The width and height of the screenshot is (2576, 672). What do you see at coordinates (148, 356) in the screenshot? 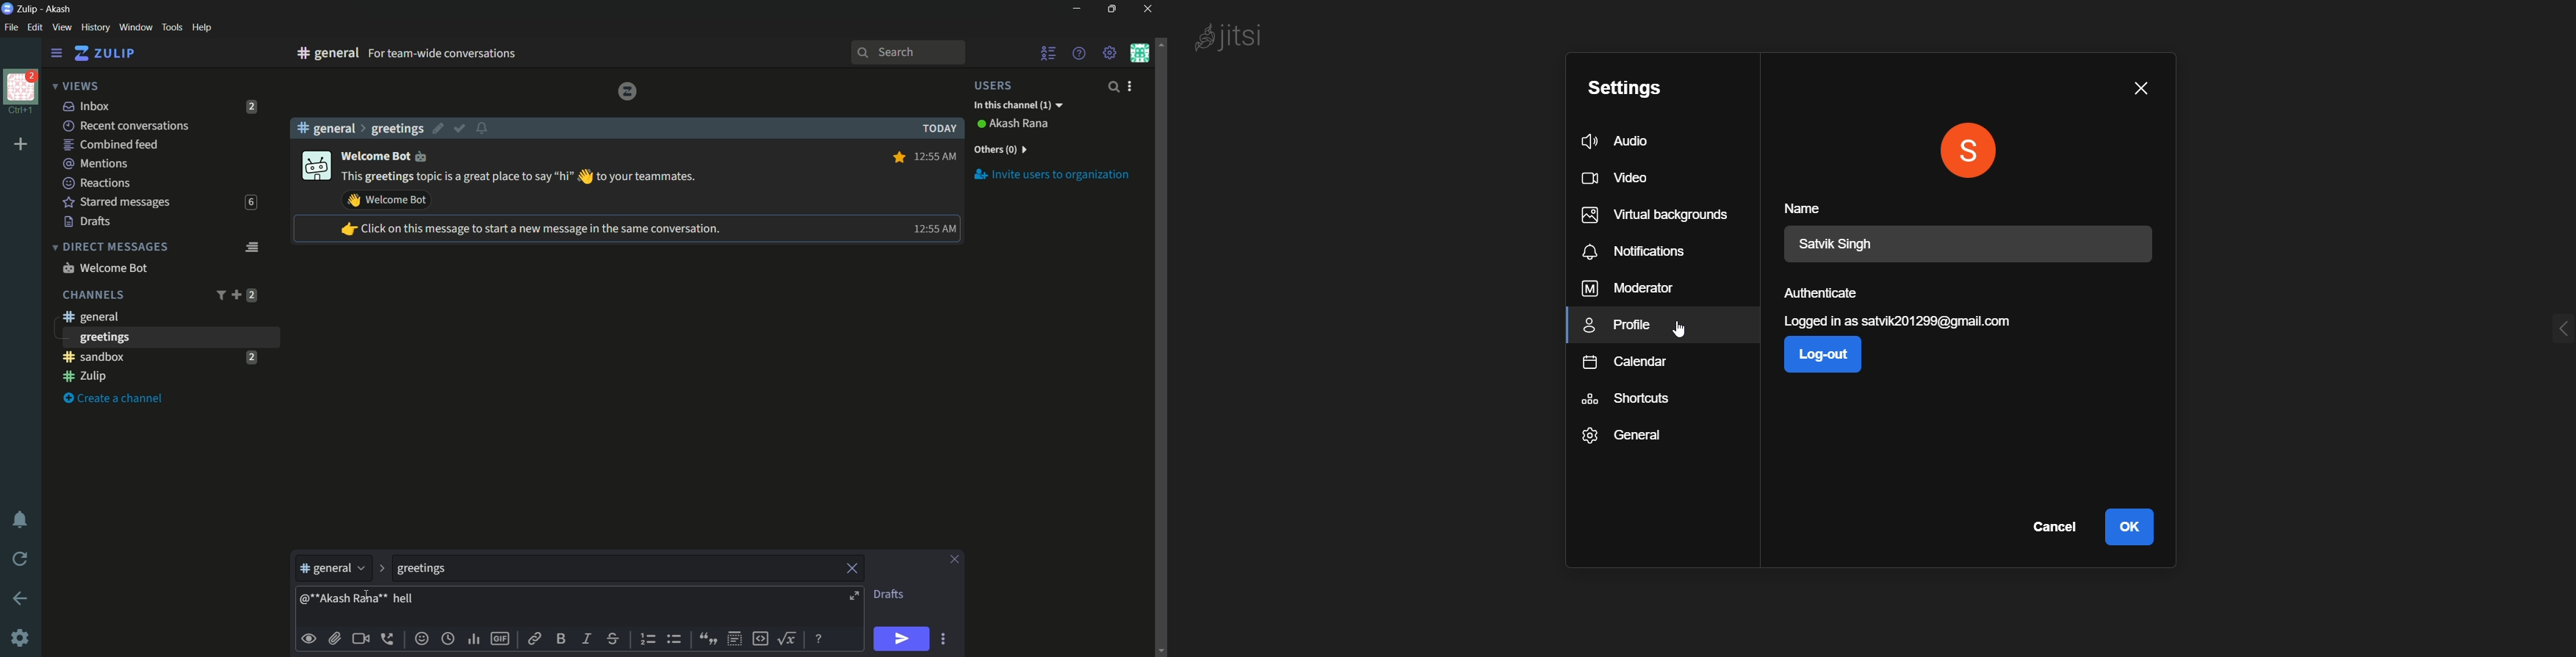
I see `sandbox` at bounding box center [148, 356].